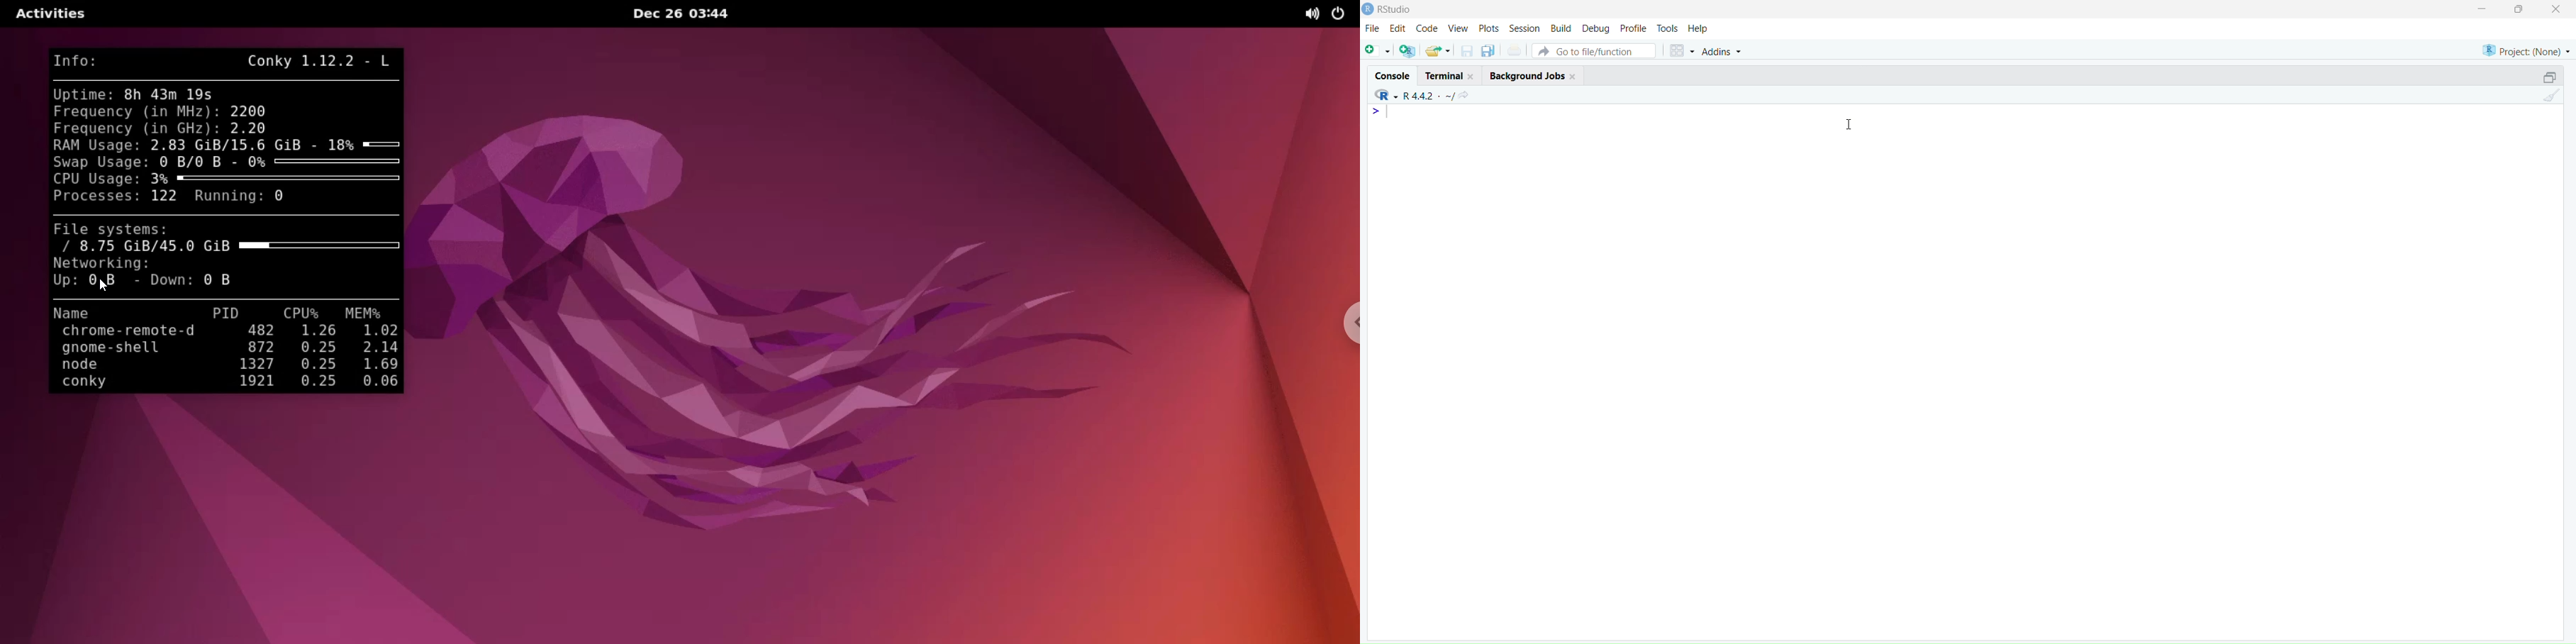 This screenshot has width=2576, height=644. Describe the element at coordinates (1392, 8) in the screenshot. I see `) RStudio` at that location.